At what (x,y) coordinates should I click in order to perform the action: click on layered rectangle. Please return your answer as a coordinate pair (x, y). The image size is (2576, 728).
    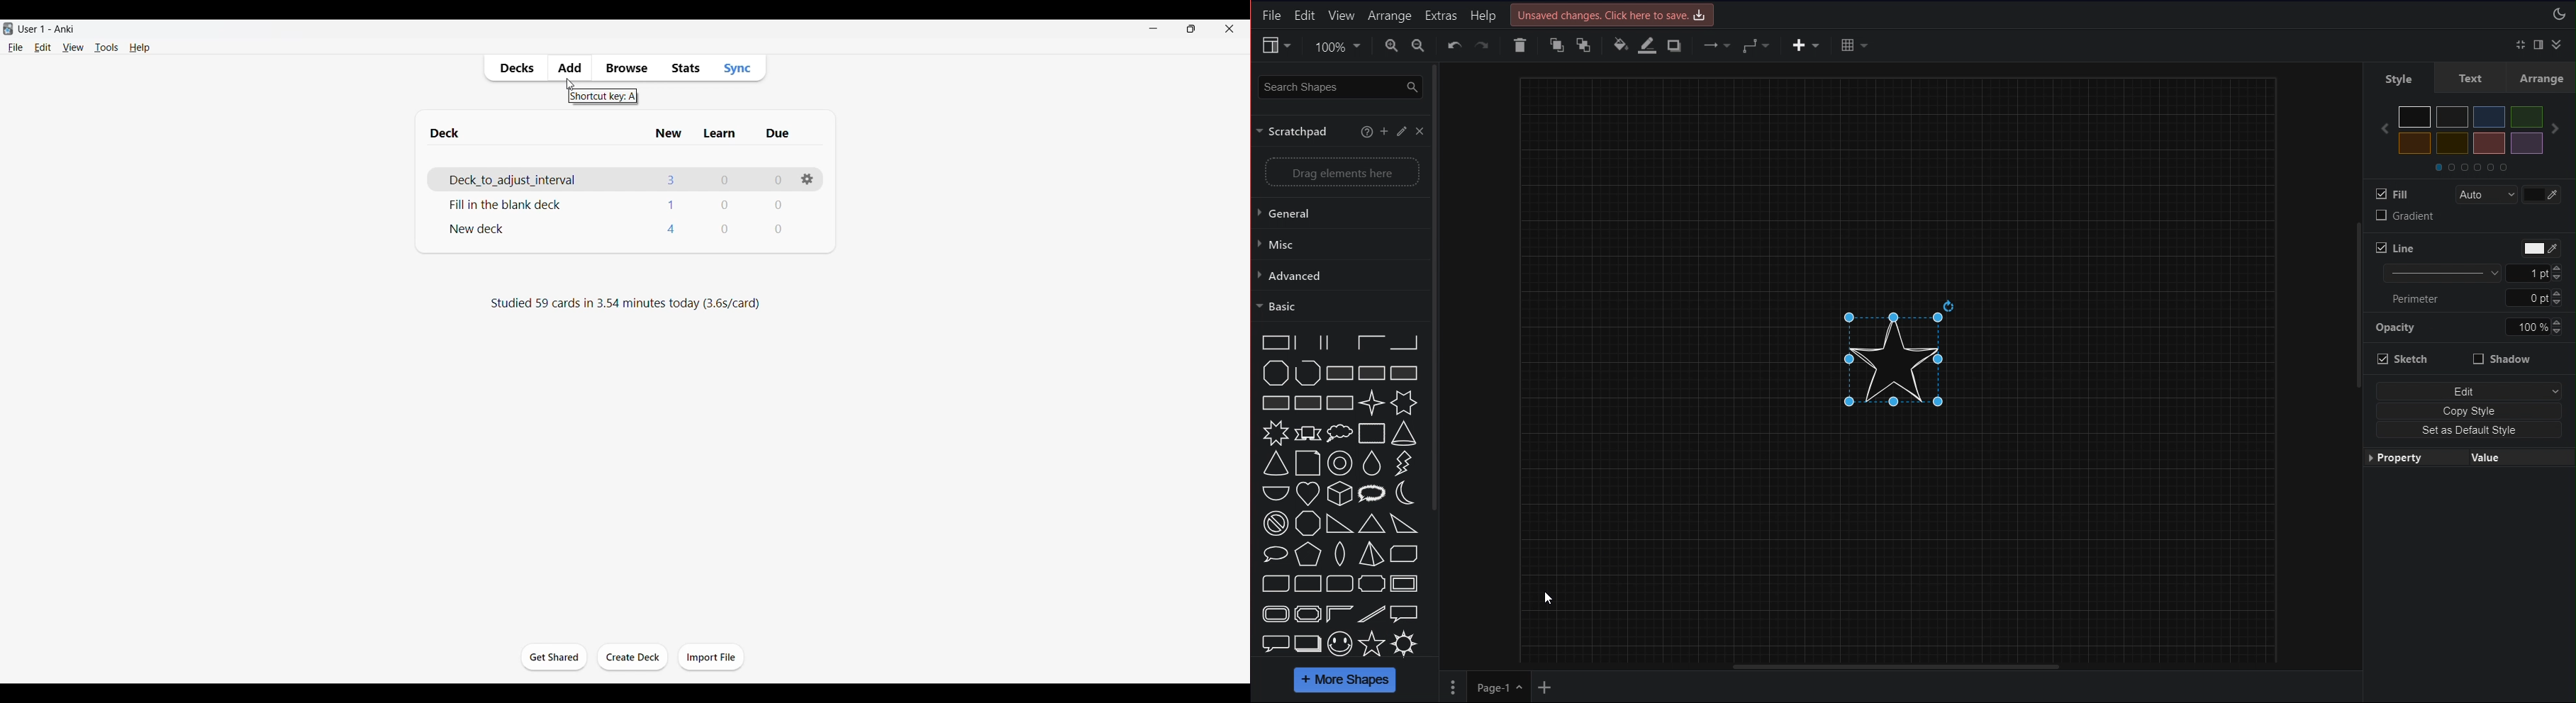
    Looking at the image, I should click on (1309, 643).